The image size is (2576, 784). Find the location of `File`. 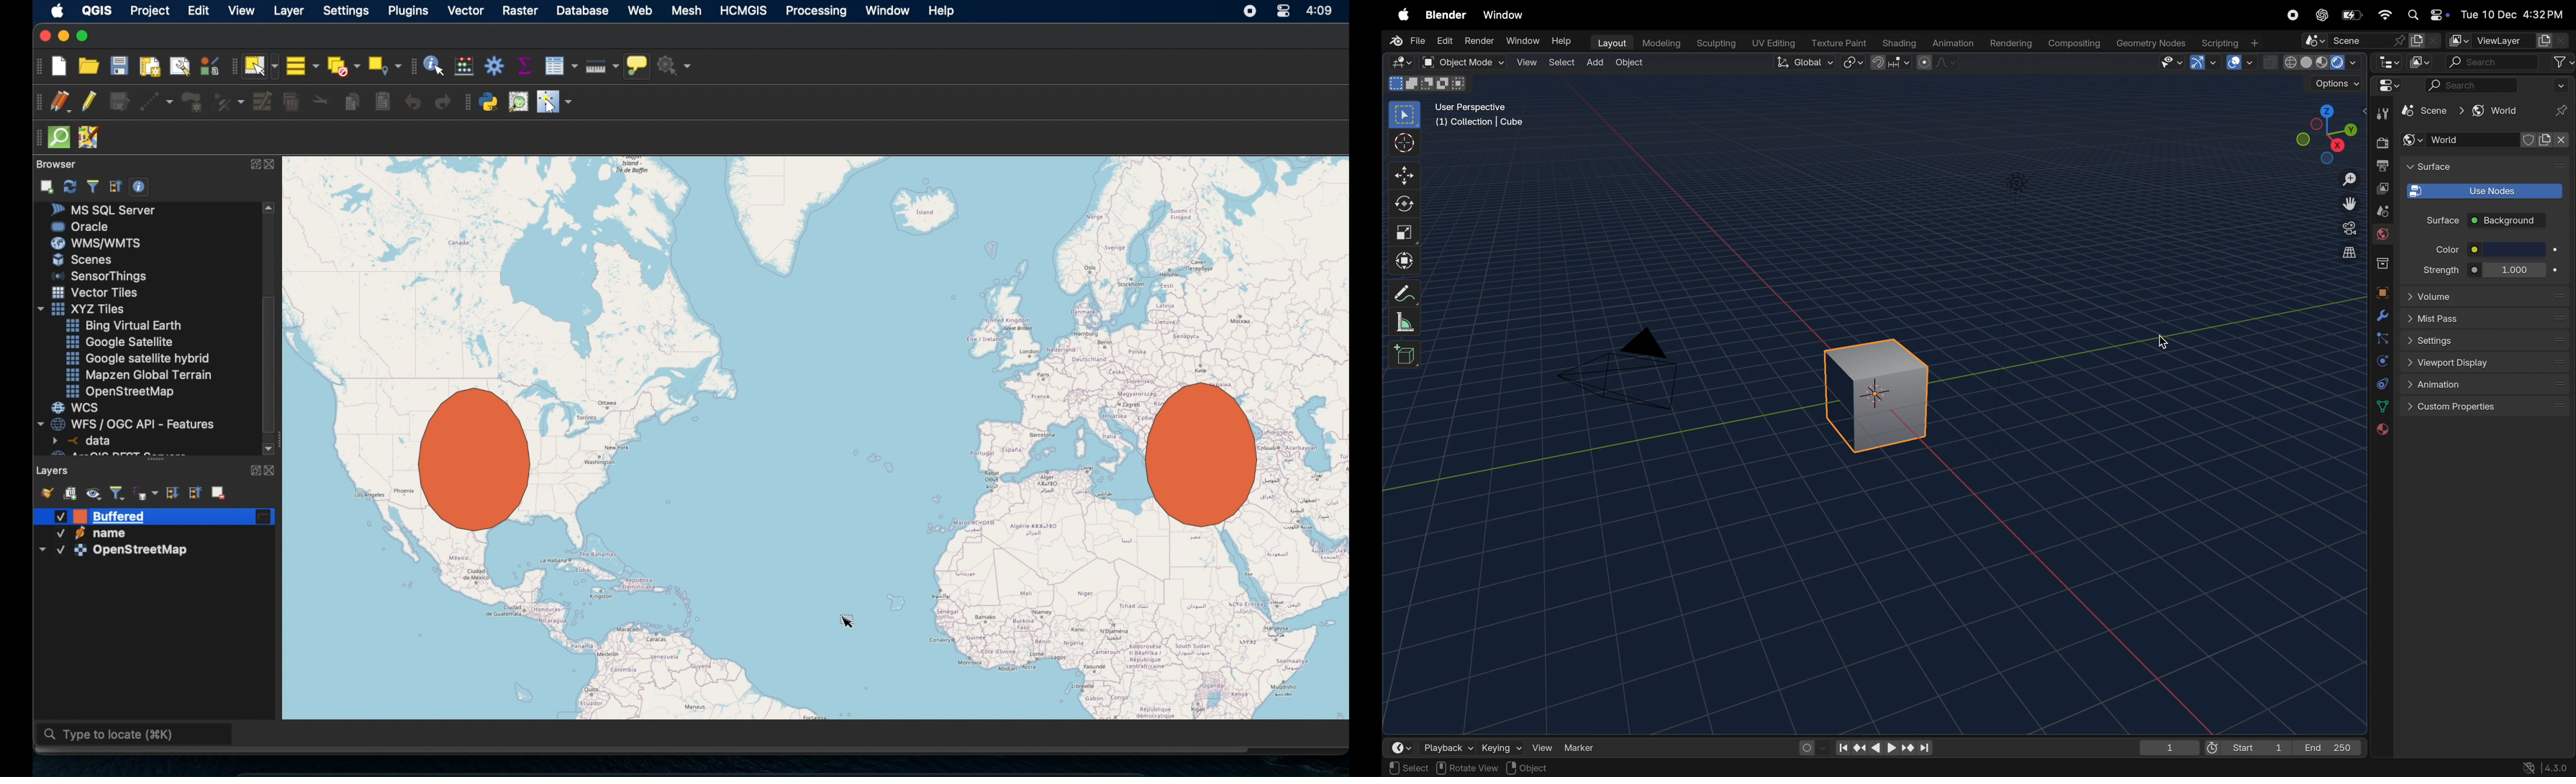

File is located at coordinates (1406, 41).